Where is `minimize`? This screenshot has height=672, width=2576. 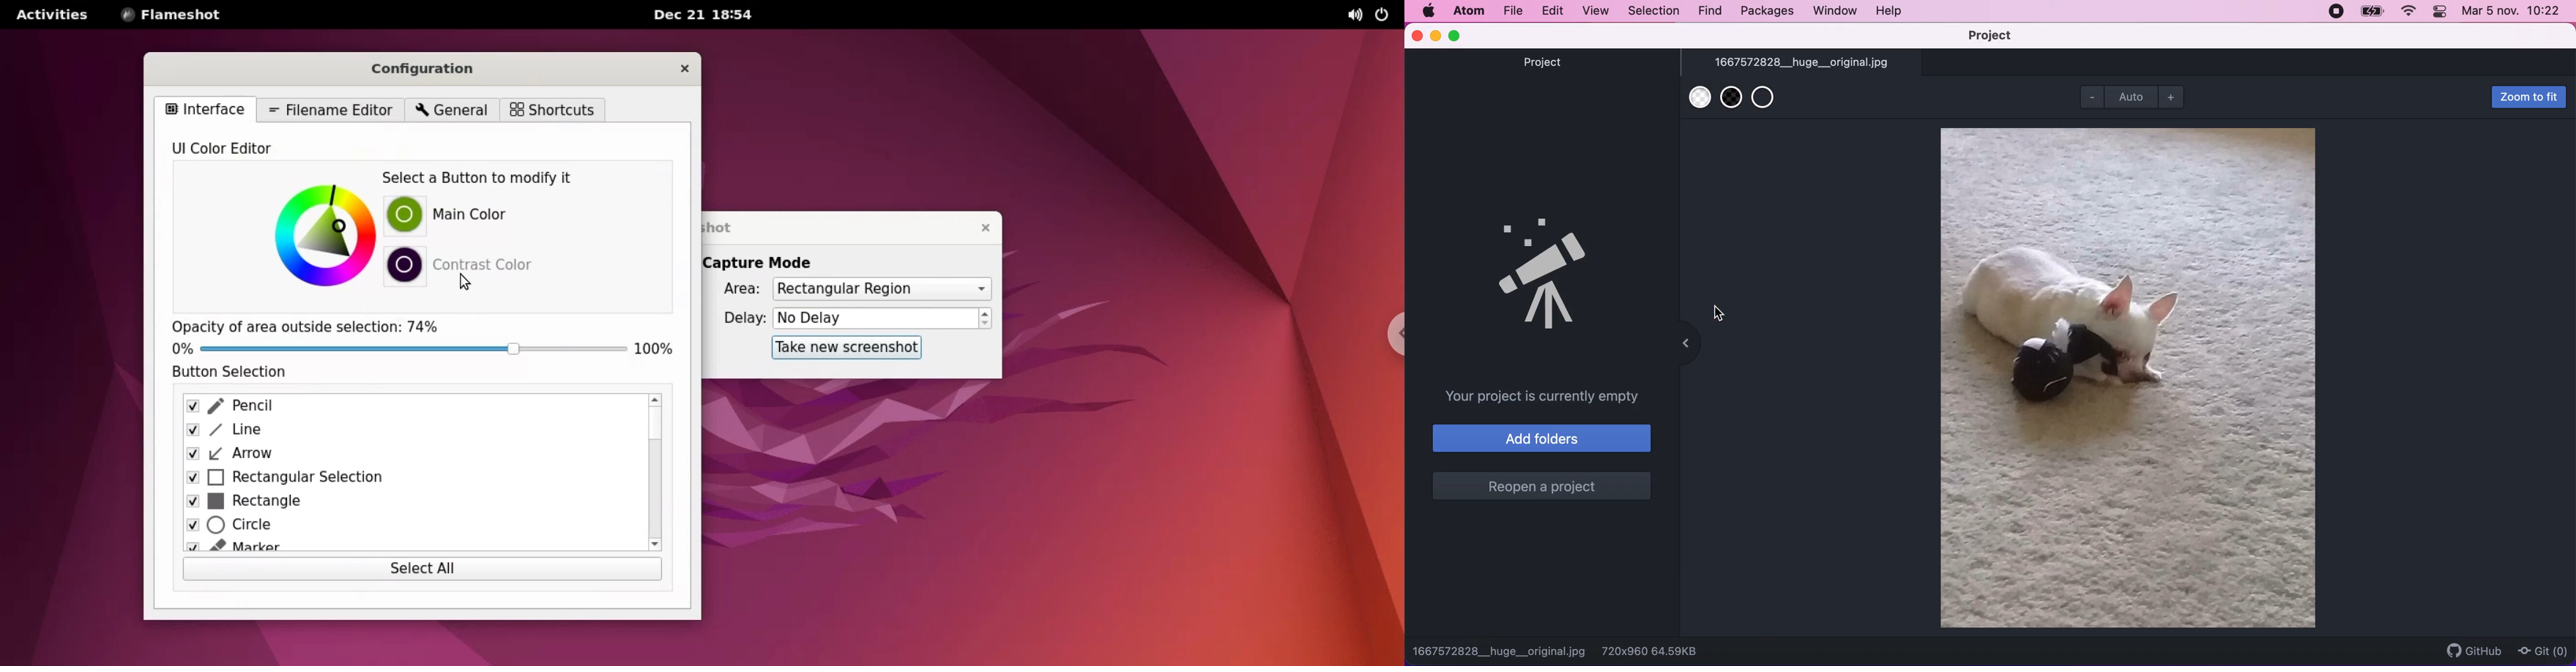
minimize is located at coordinates (1435, 37).